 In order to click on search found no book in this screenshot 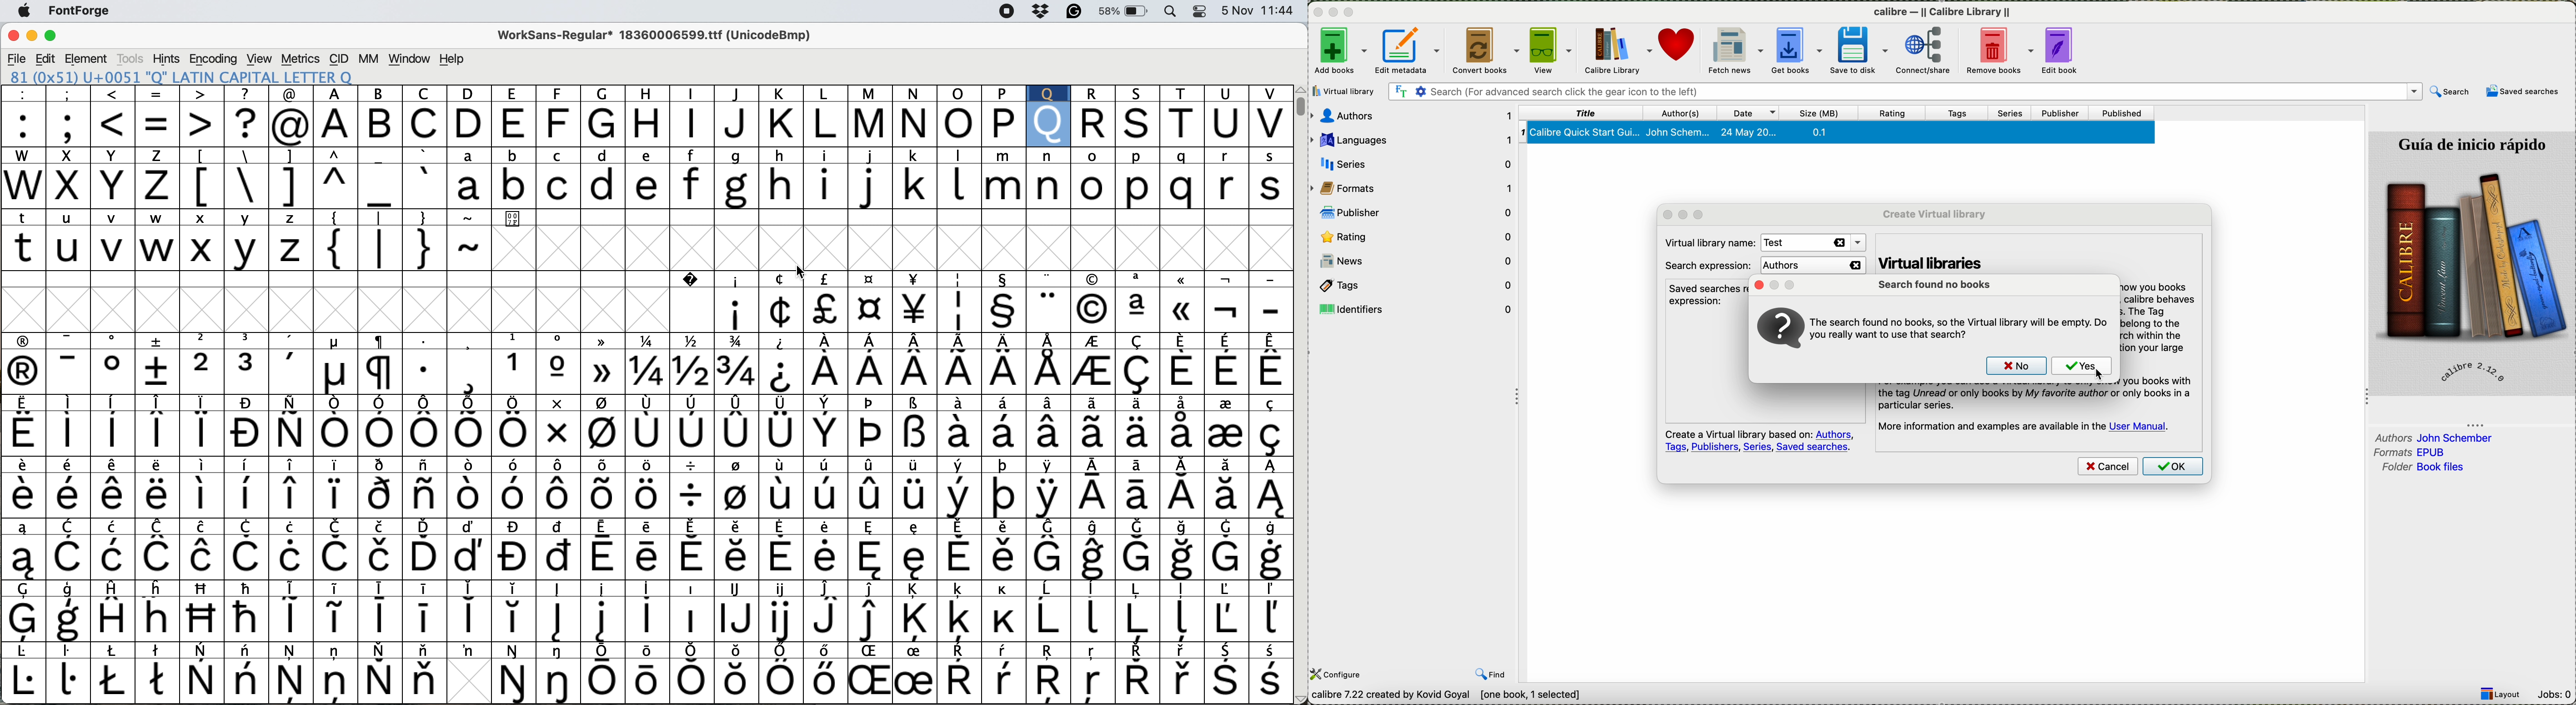, I will do `click(1939, 286)`.